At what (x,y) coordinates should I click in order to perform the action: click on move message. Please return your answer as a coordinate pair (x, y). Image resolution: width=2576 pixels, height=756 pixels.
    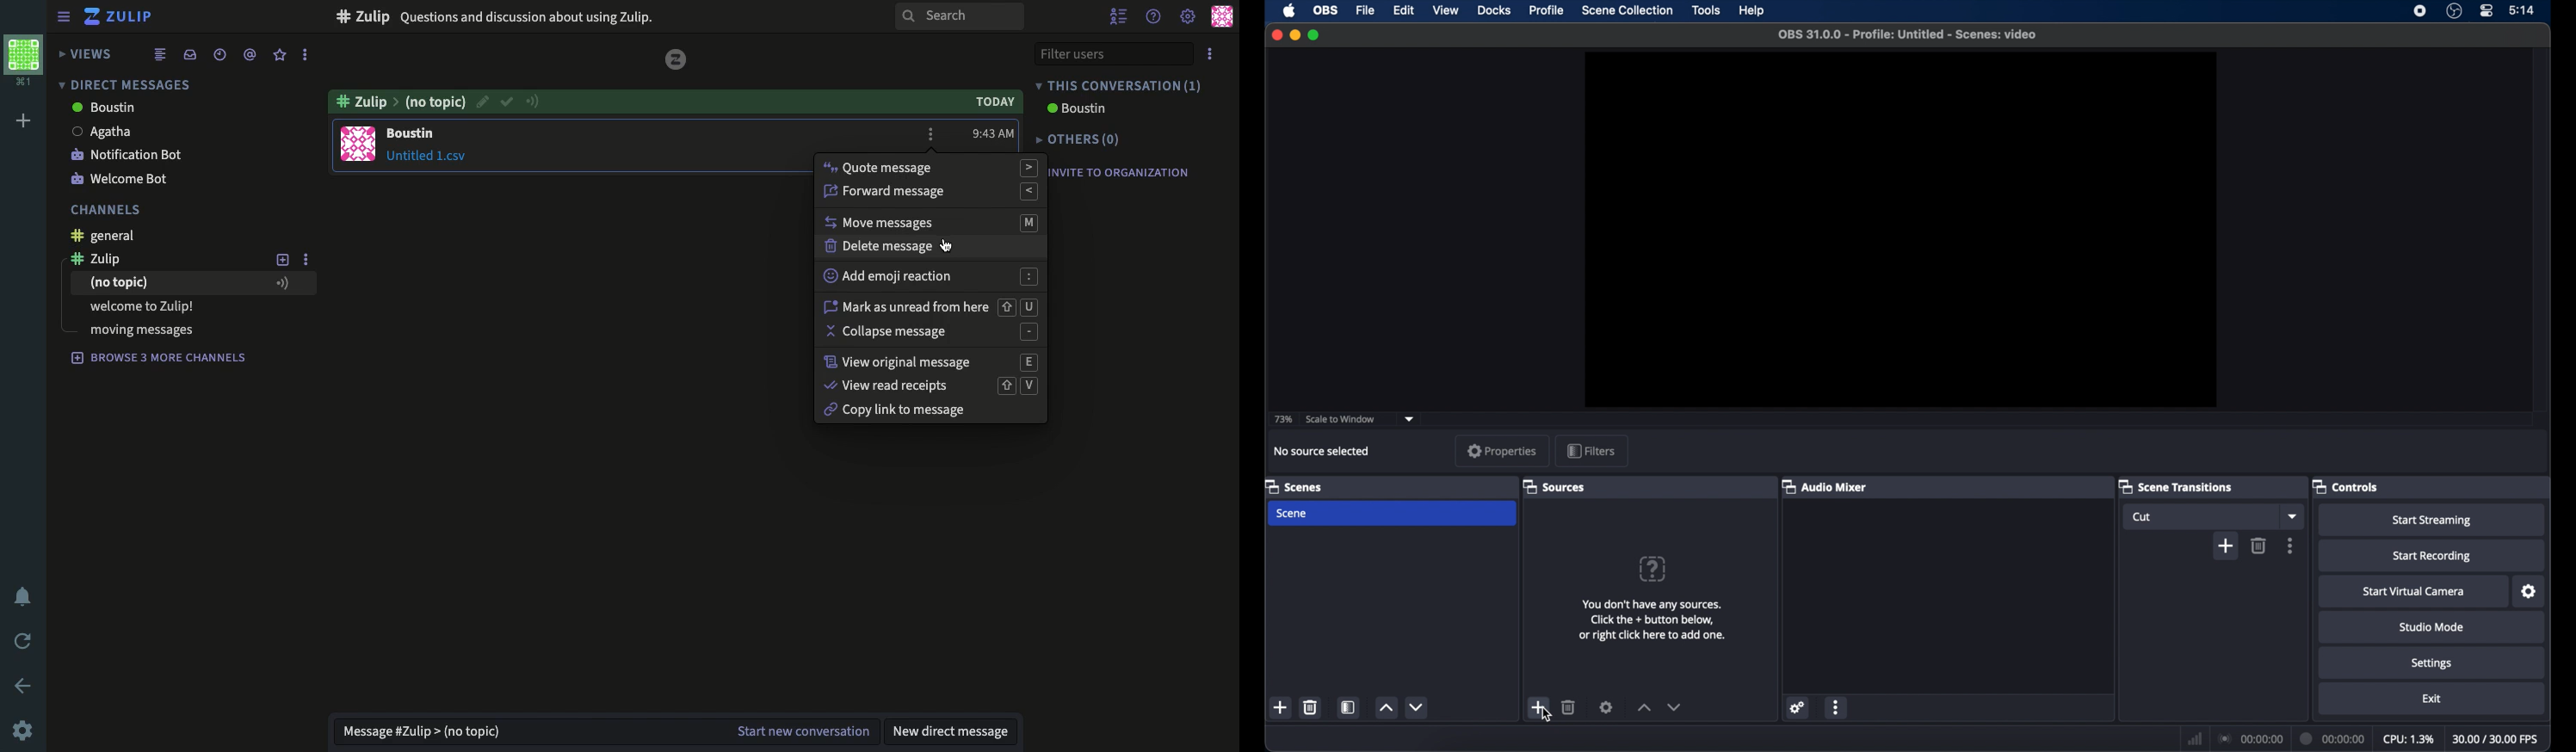
    Looking at the image, I should click on (933, 222).